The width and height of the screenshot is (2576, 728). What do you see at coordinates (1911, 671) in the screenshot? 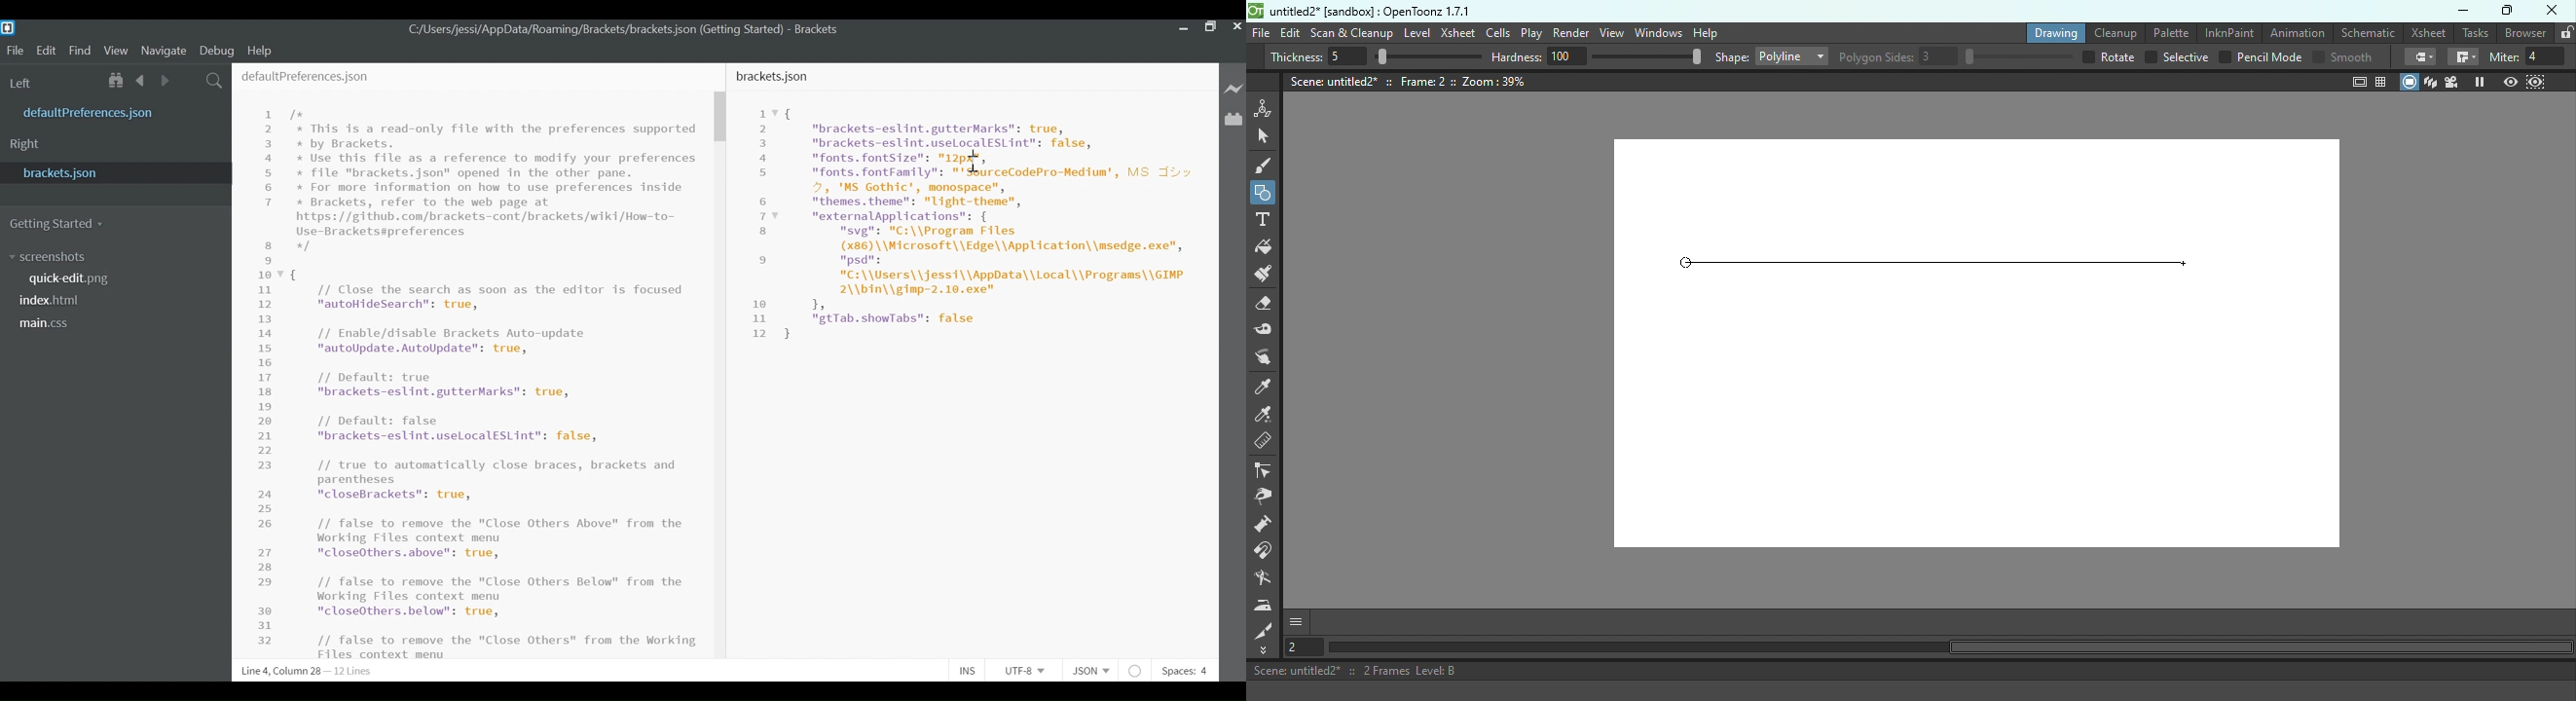
I see `Scene: untitled2* :: 0 Frames` at bounding box center [1911, 671].